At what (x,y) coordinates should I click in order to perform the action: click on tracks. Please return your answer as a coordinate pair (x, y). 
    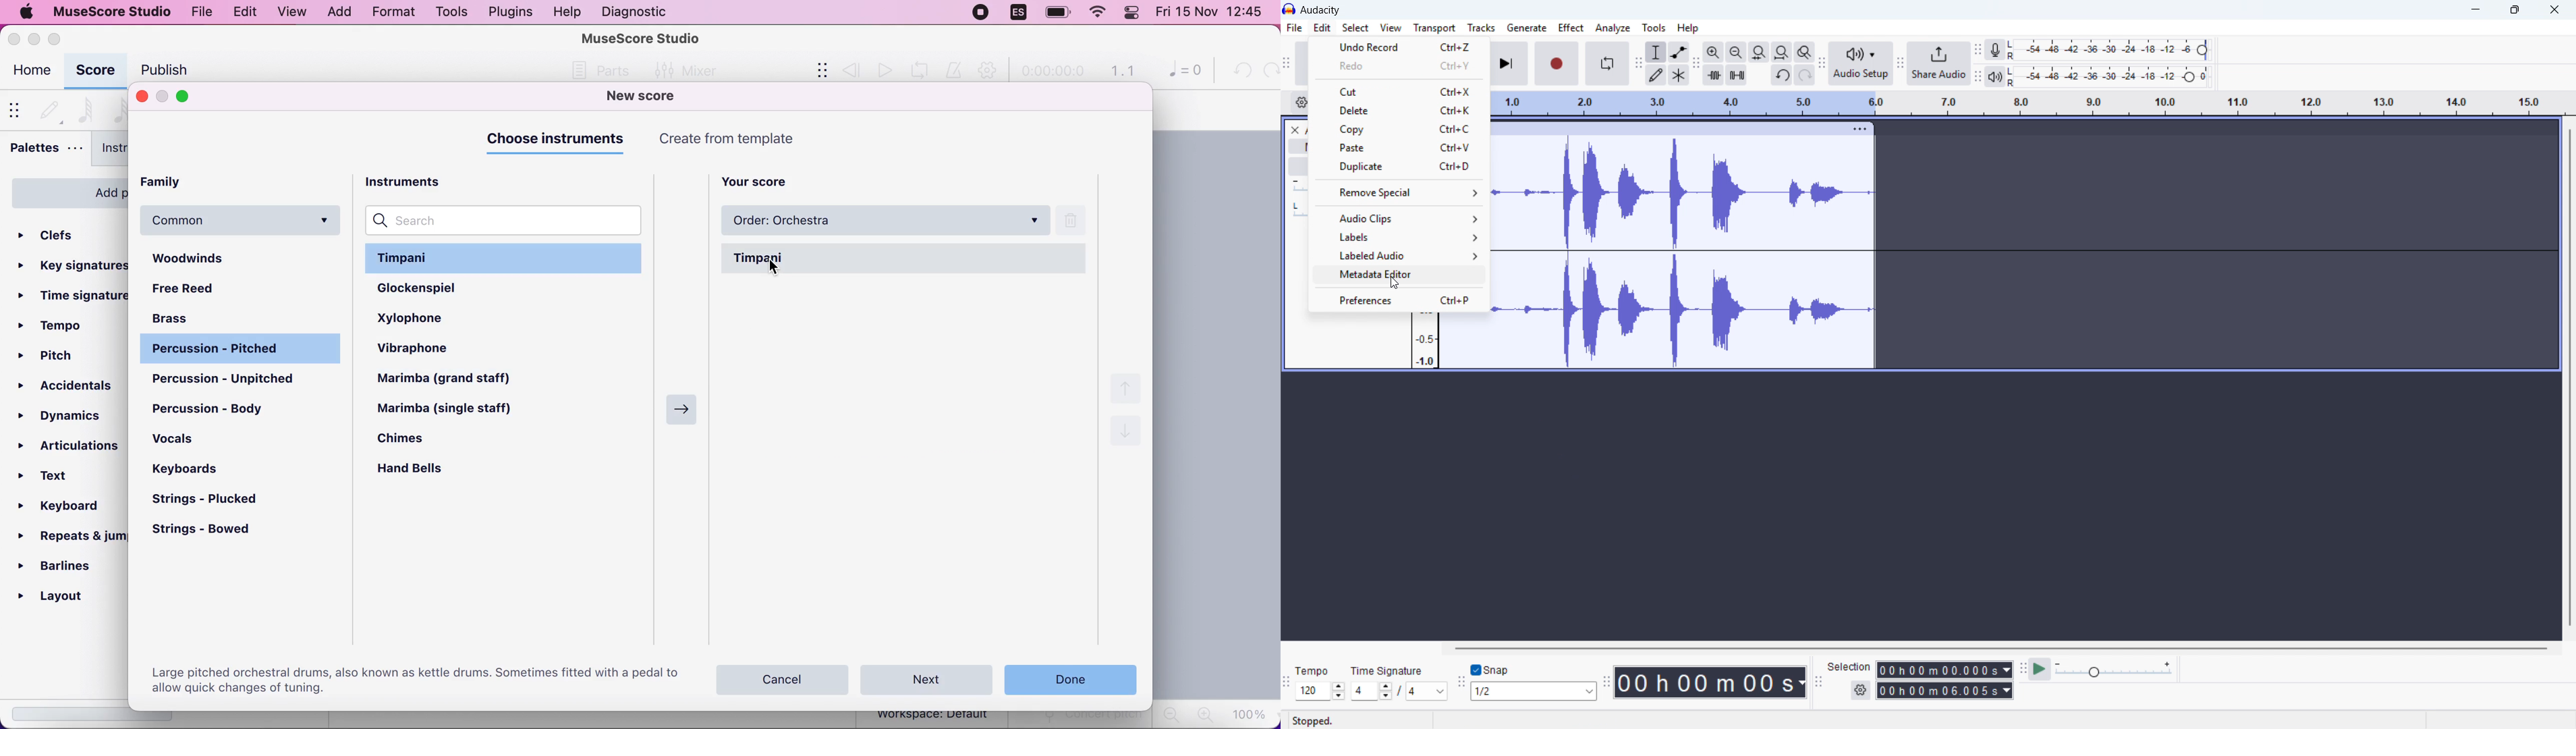
    Looking at the image, I should click on (1482, 28).